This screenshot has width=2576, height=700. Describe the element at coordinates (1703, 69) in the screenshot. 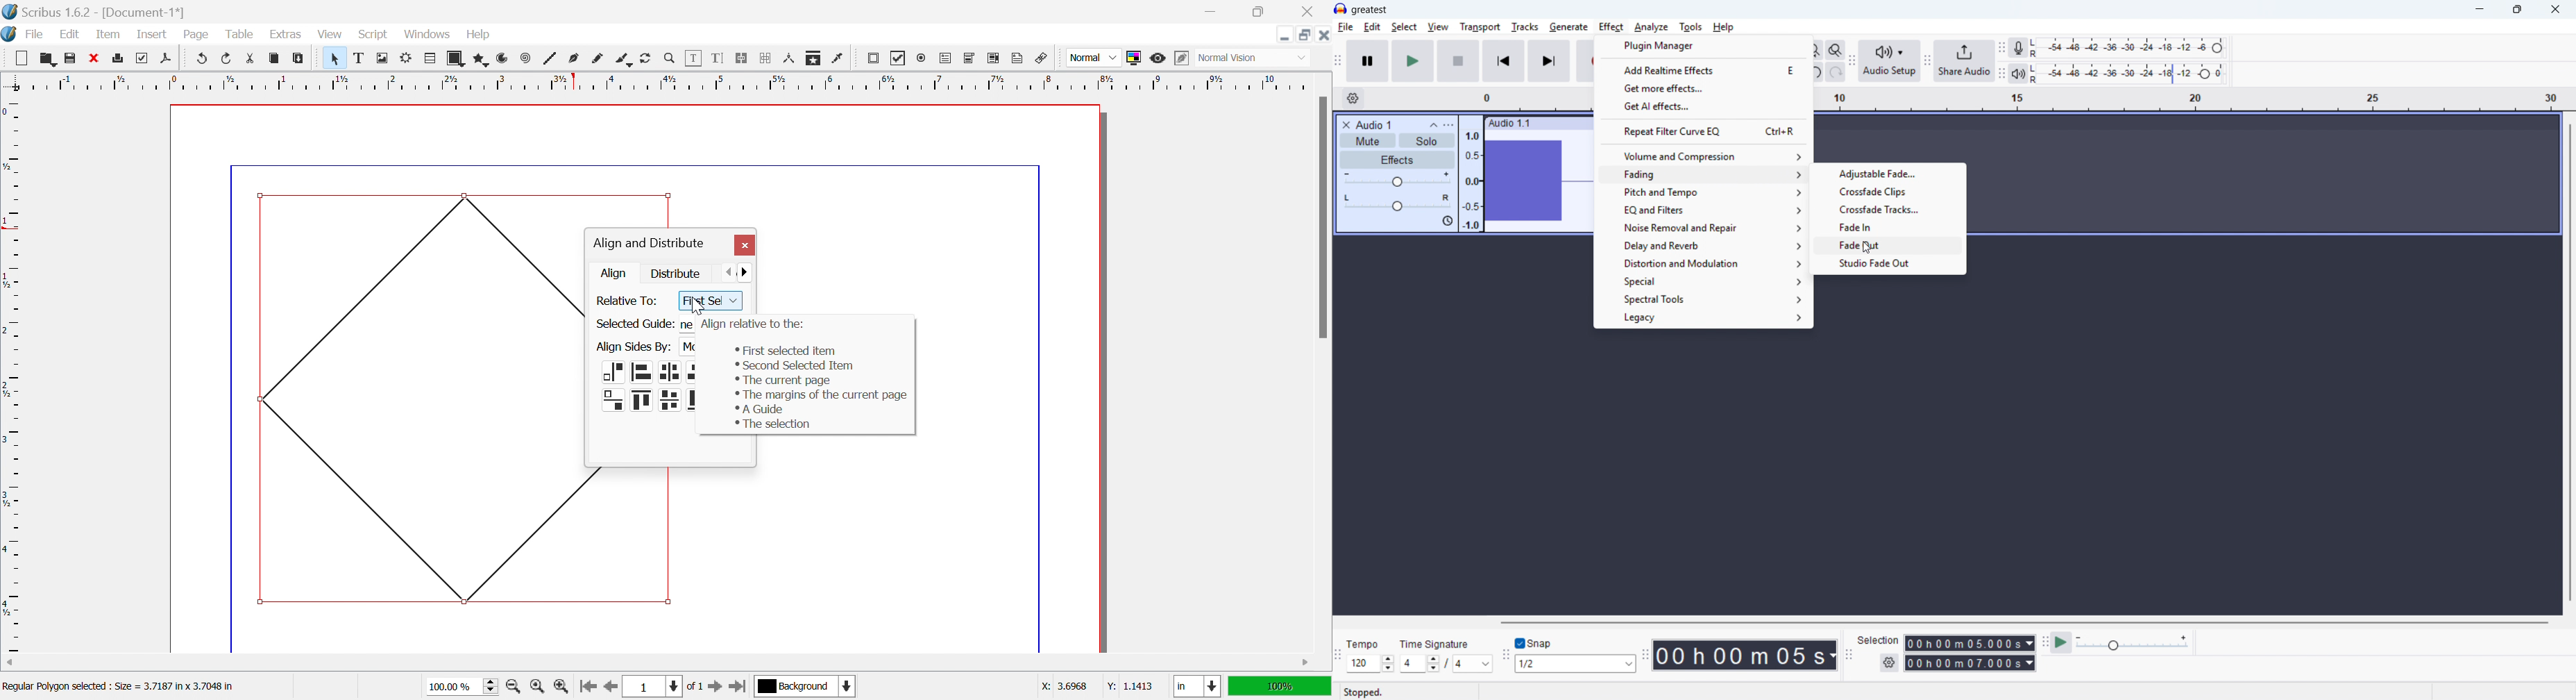

I see `Add real time effects ` at that location.